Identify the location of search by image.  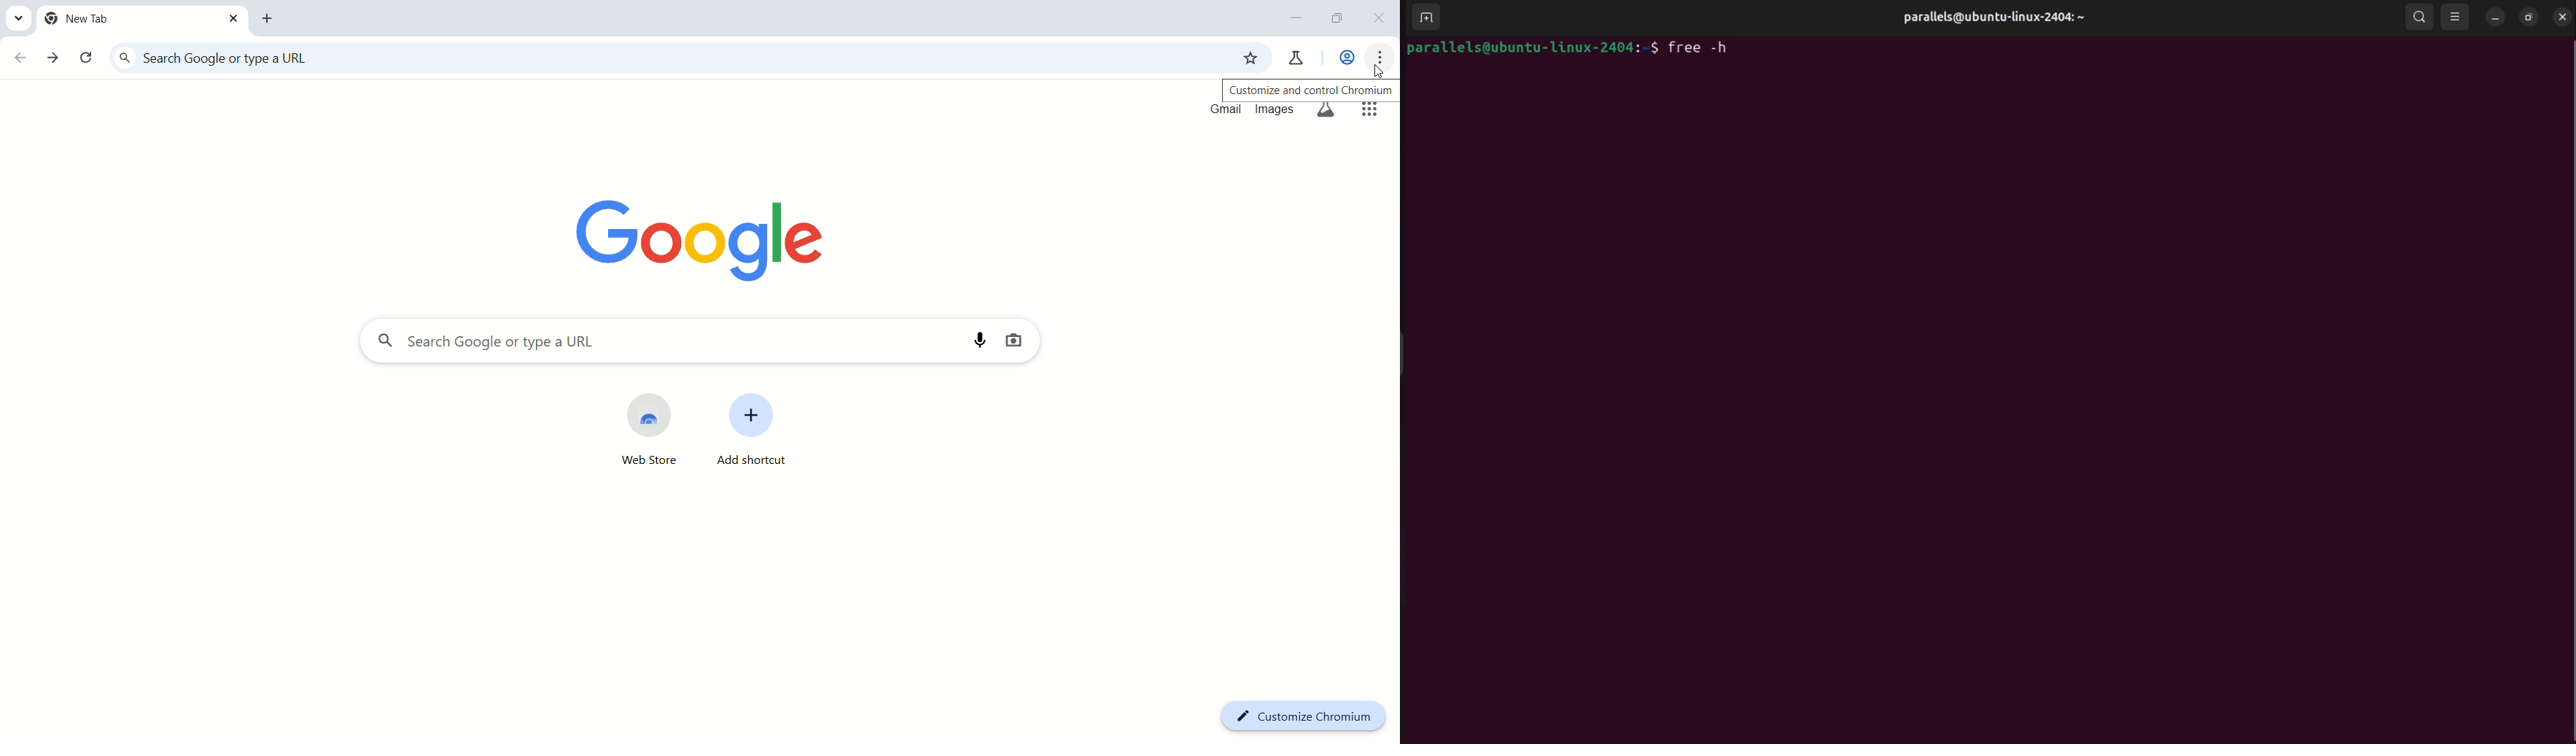
(1014, 340).